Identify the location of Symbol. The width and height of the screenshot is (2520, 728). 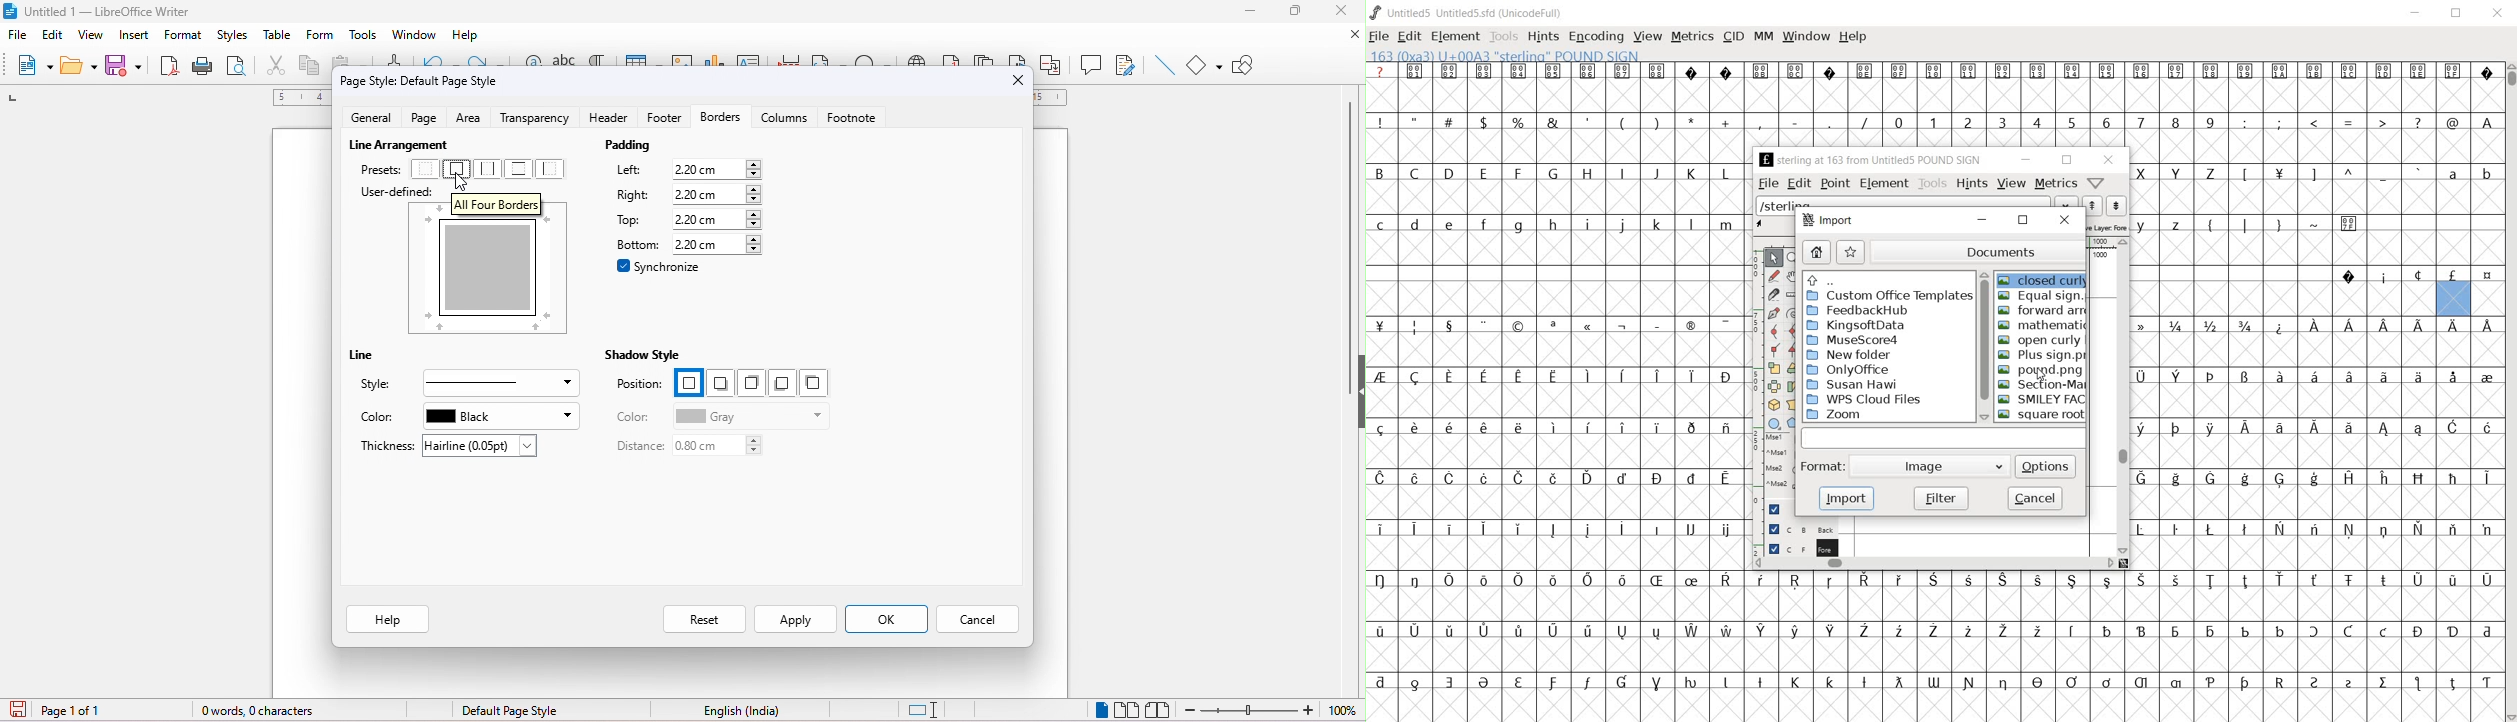
(1447, 325).